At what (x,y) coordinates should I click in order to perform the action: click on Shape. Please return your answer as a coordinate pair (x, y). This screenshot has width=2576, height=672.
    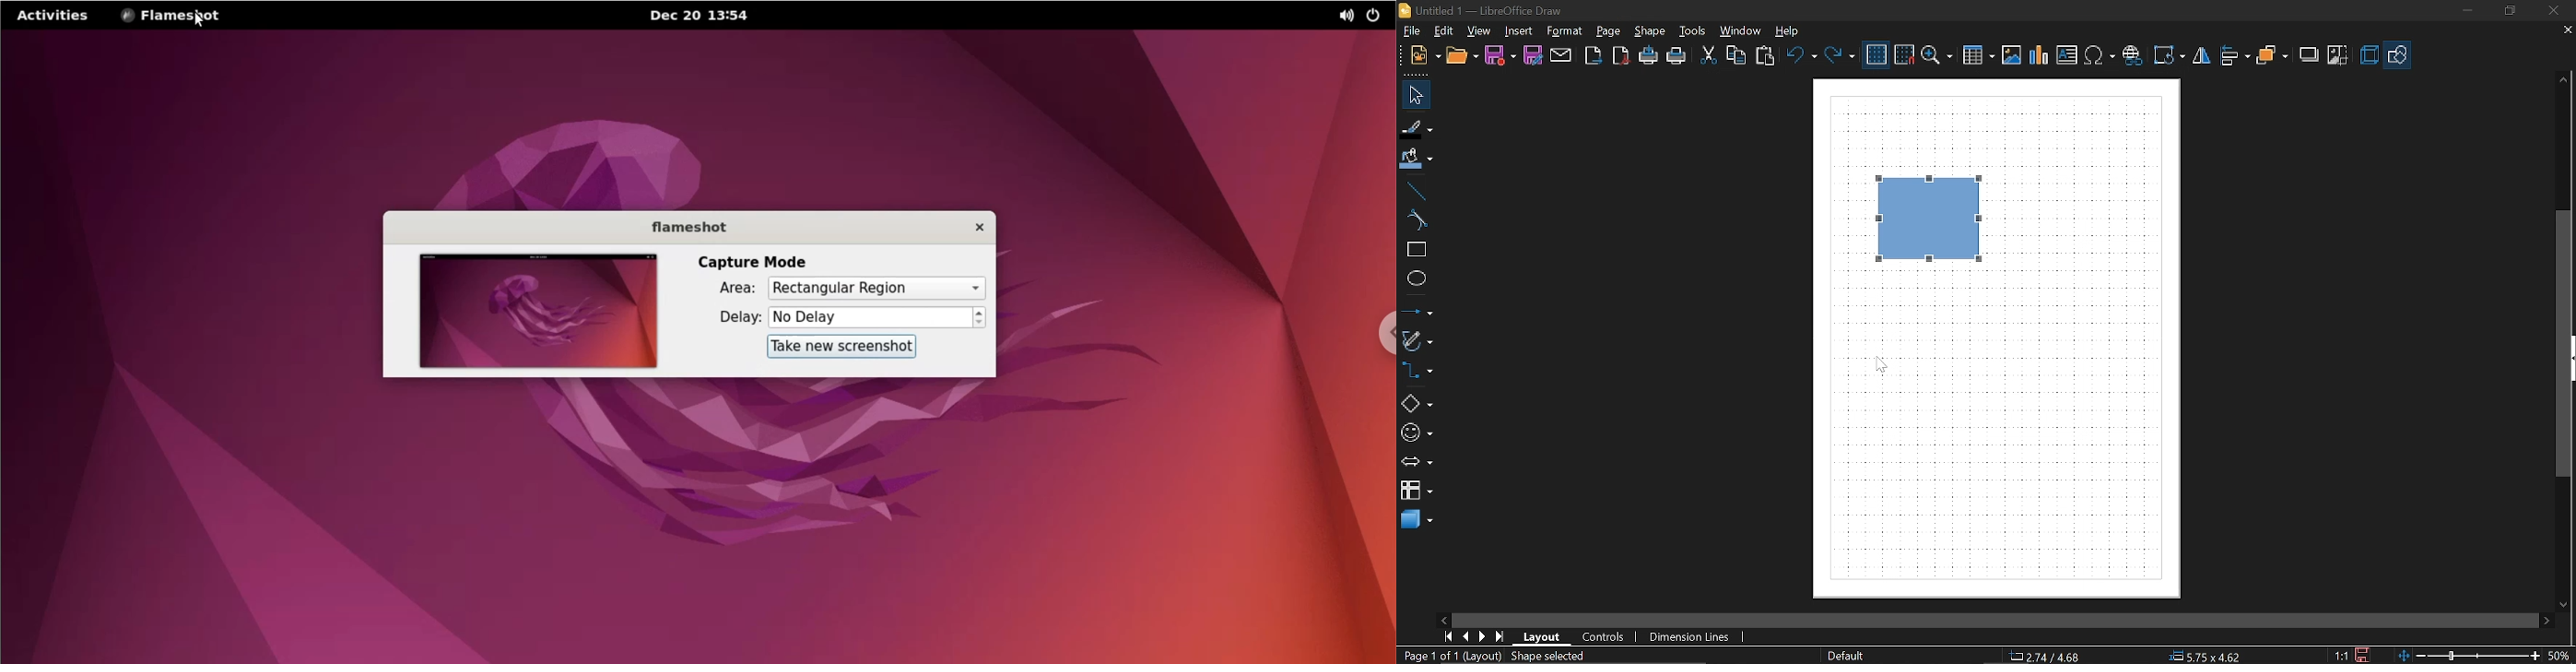
    Looking at the image, I should click on (1649, 31).